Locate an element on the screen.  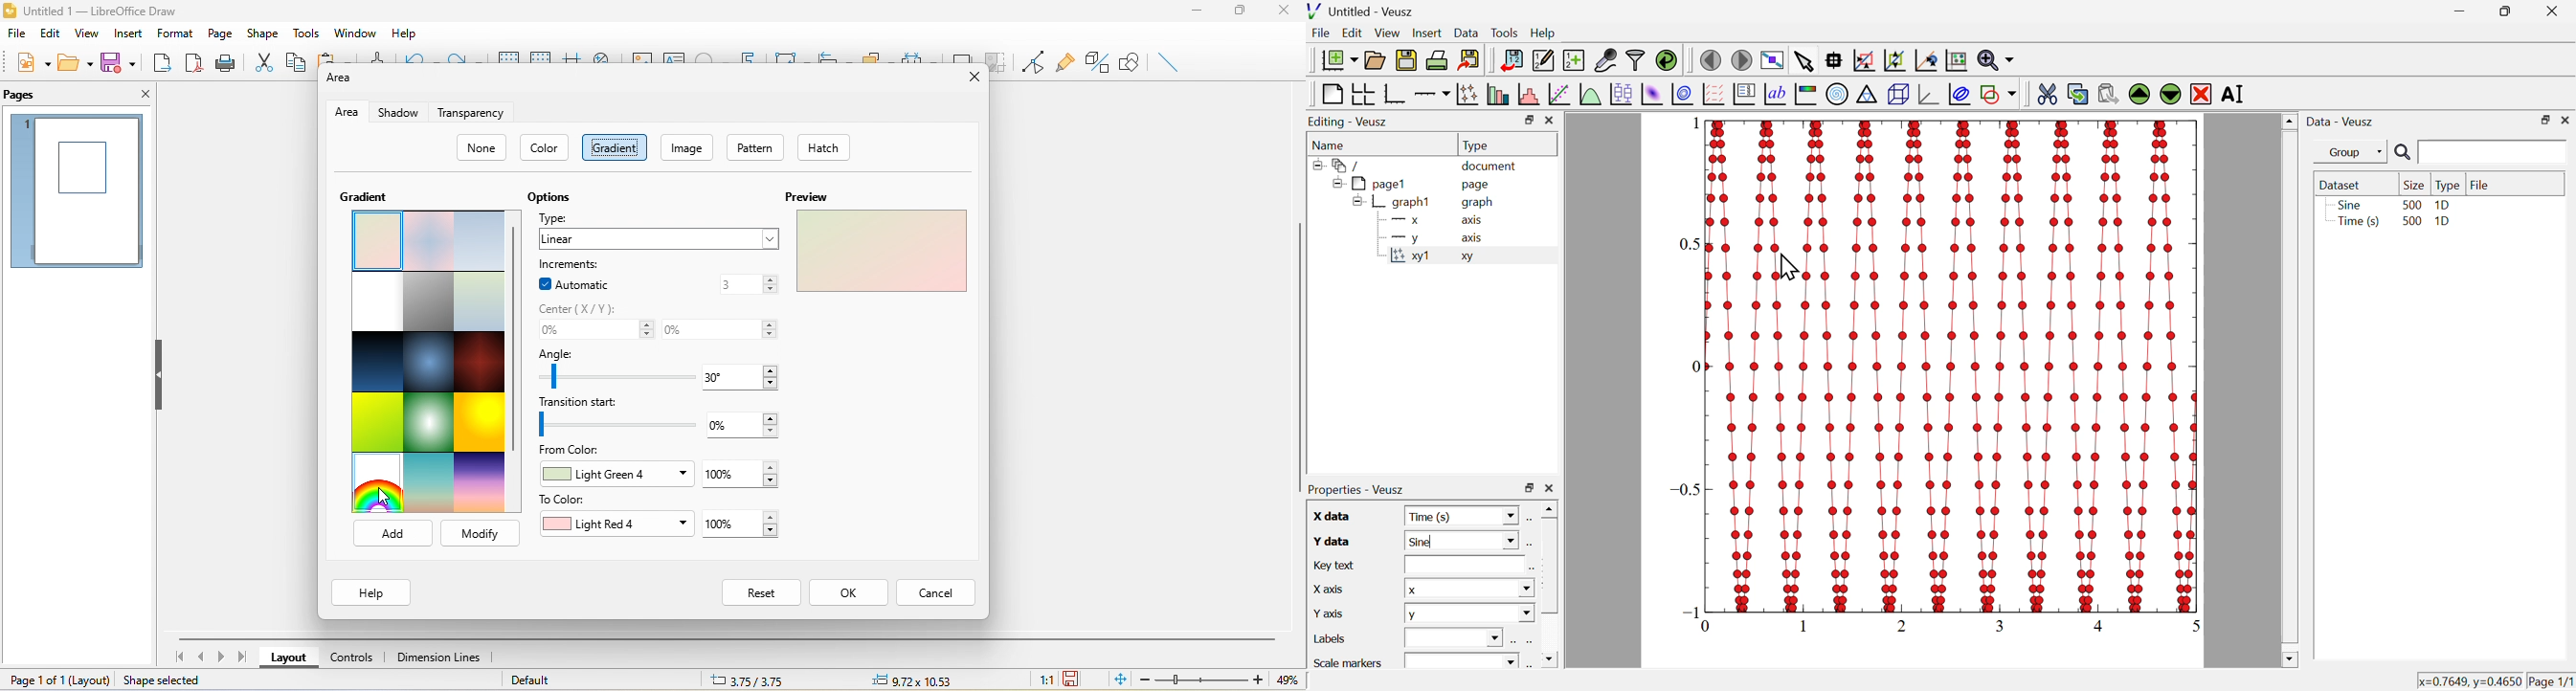
1D is located at coordinates (2444, 223).